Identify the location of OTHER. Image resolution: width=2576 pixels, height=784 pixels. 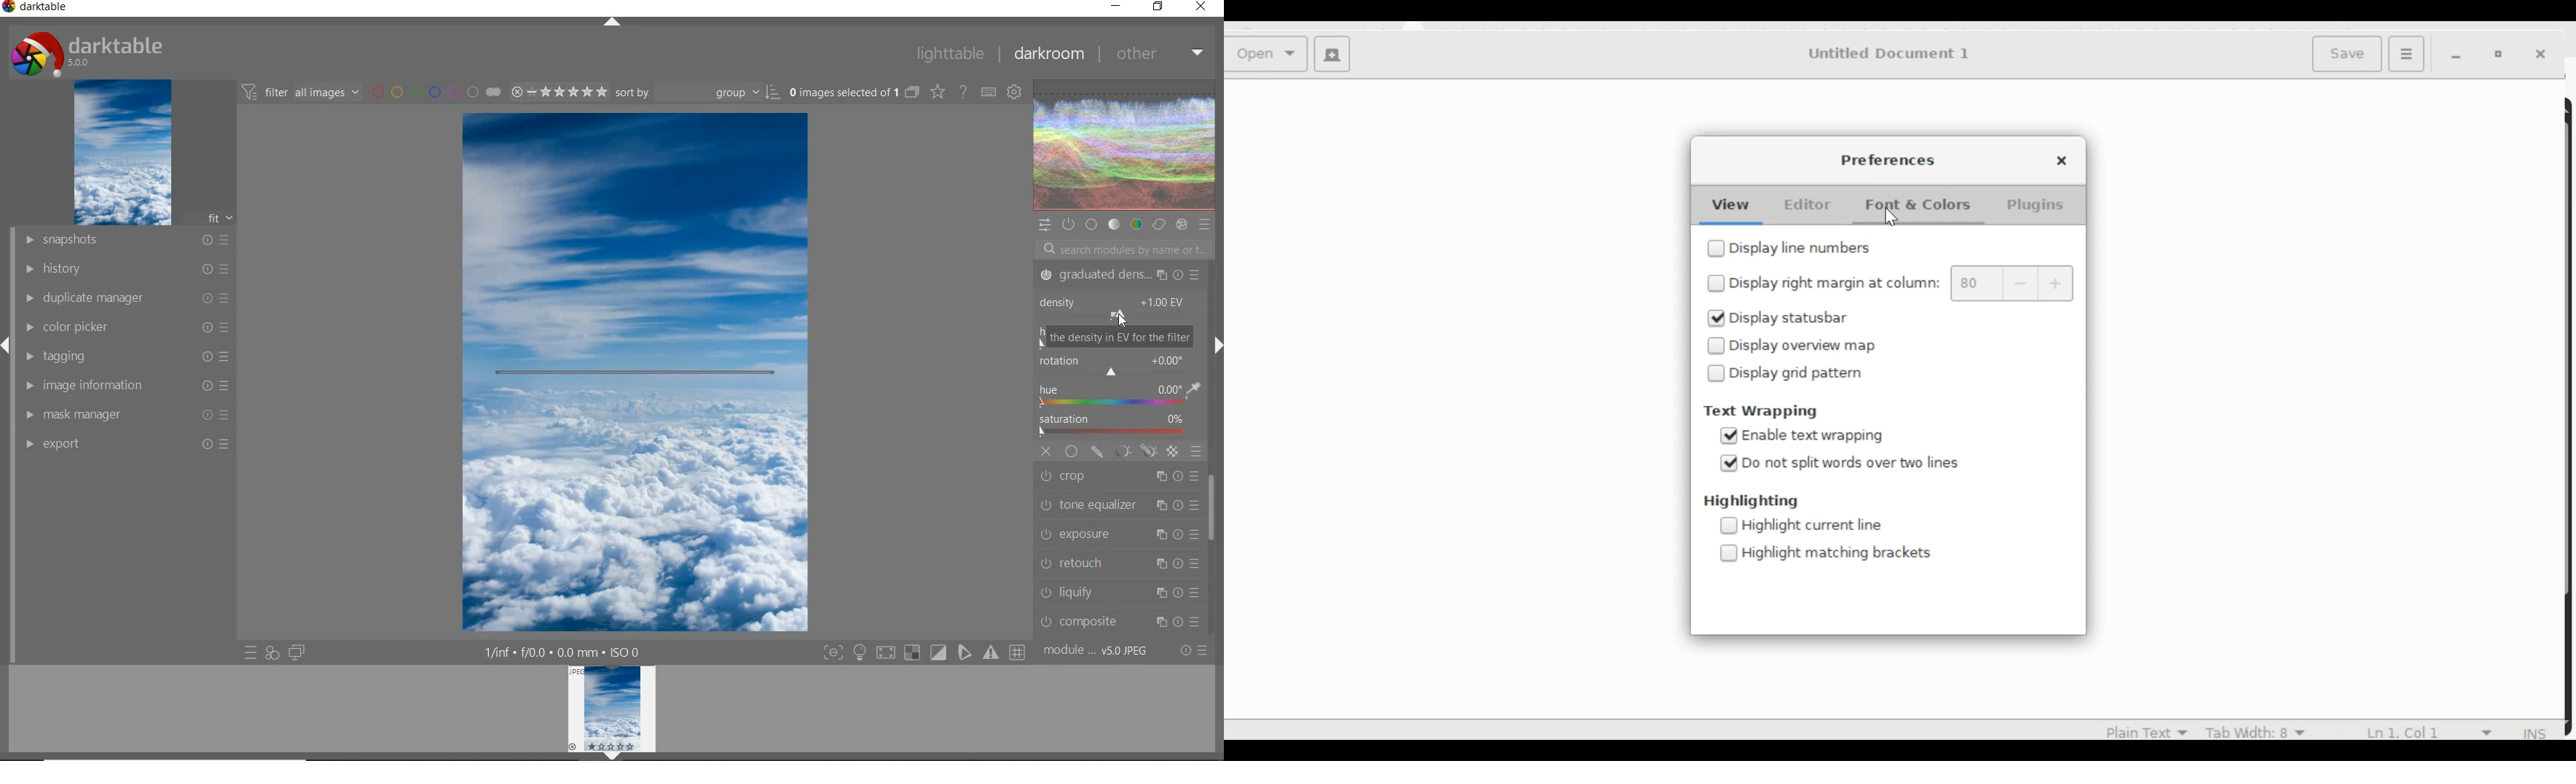
(1158, 55).